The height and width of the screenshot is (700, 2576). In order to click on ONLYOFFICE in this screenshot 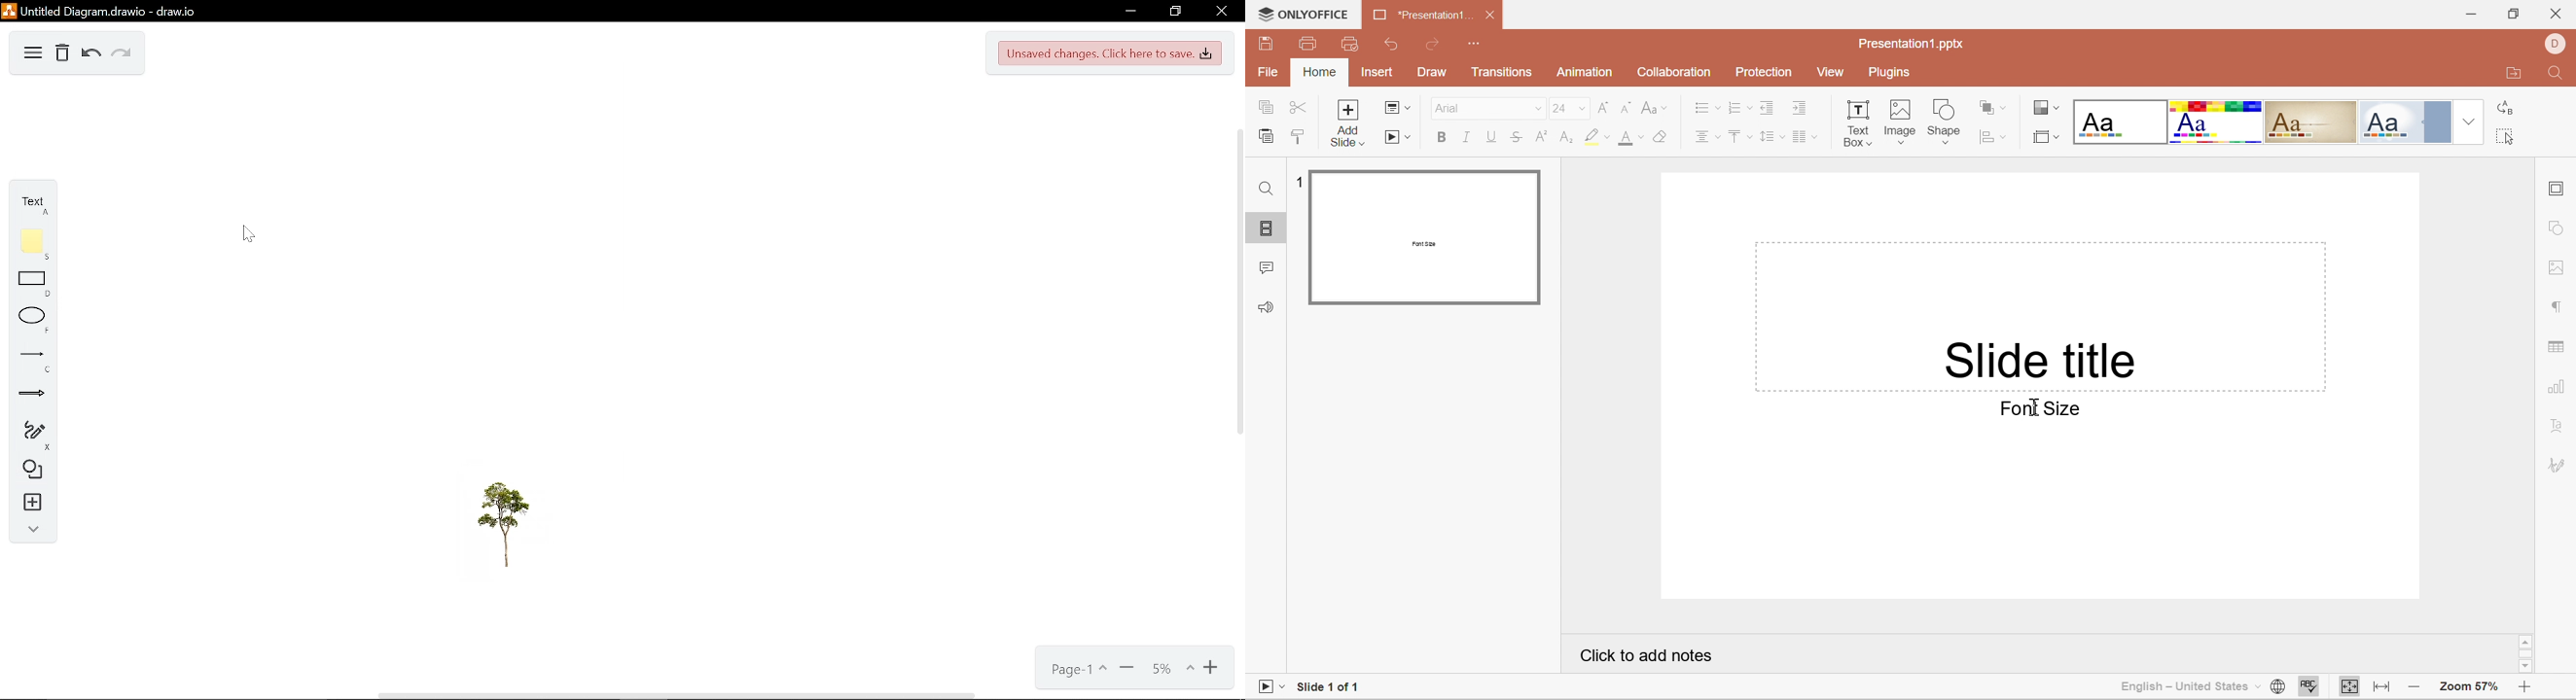, I will do `click(1315, 14)`.